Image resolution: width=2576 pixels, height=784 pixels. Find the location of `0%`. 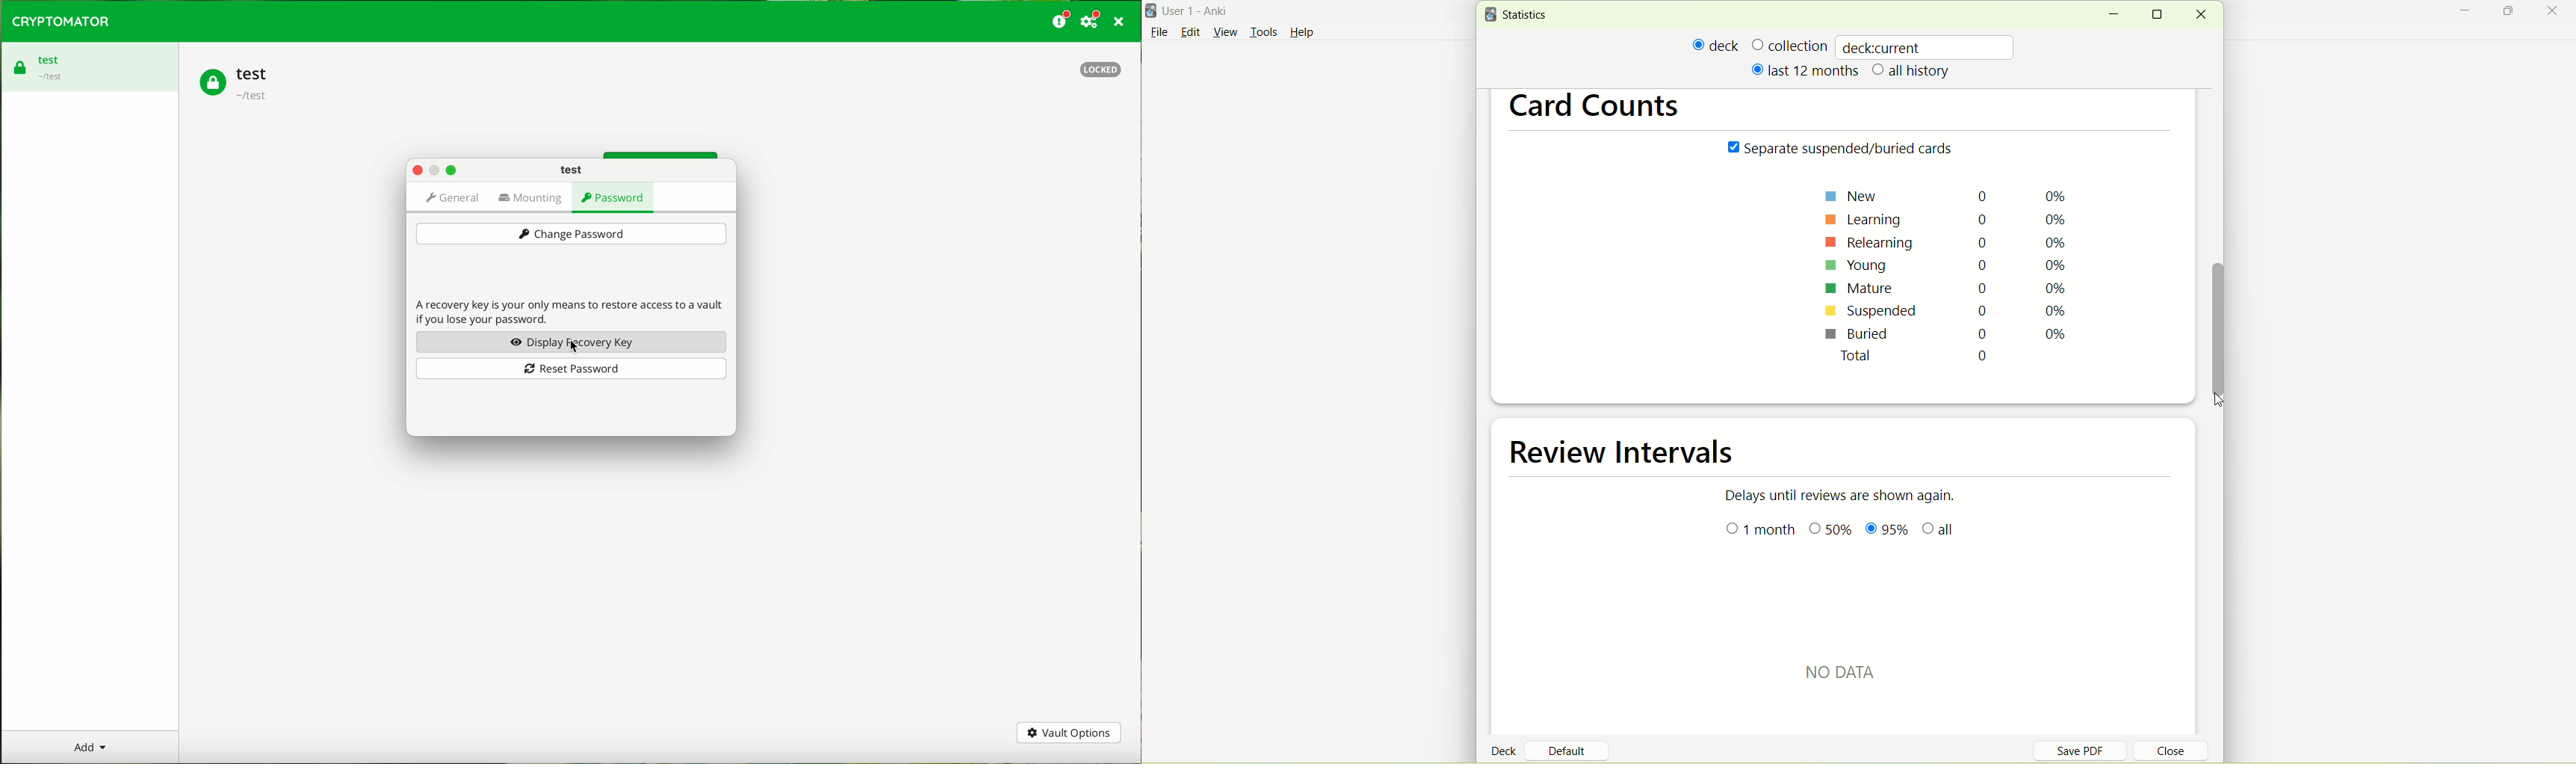

0% is located at coordinates (1833, 531).